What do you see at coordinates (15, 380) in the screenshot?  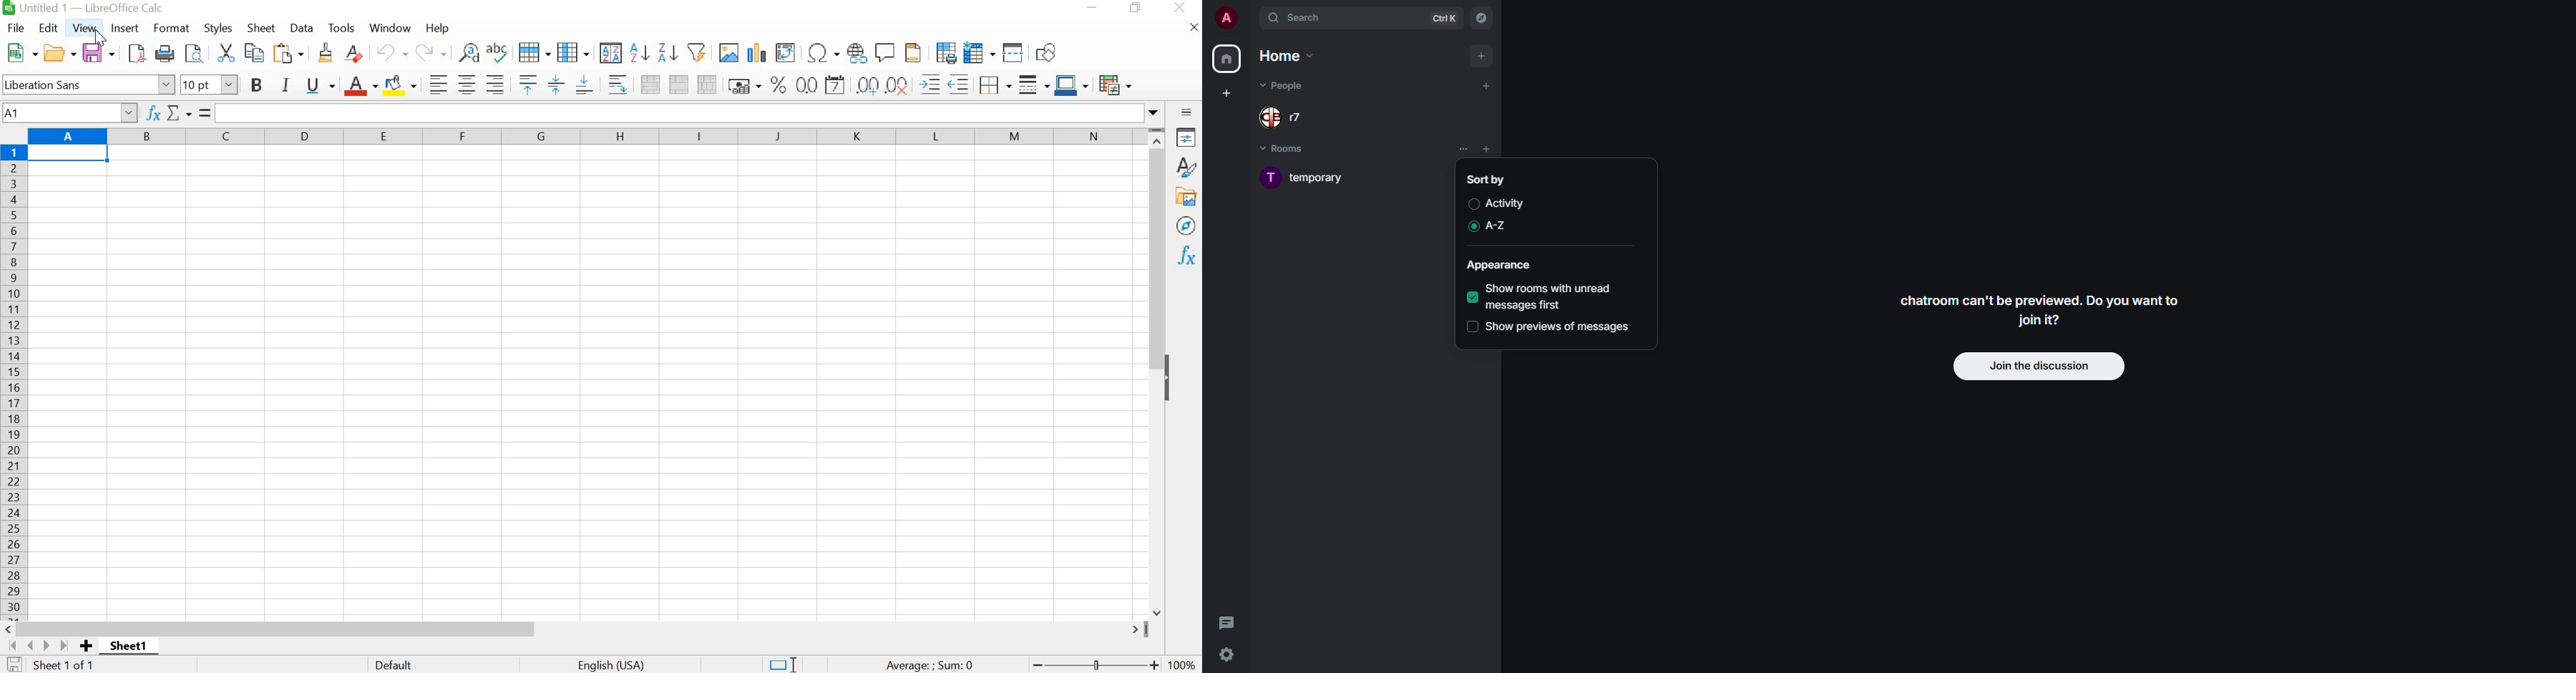 I see `ROWS` at bounding box center [15, 380].